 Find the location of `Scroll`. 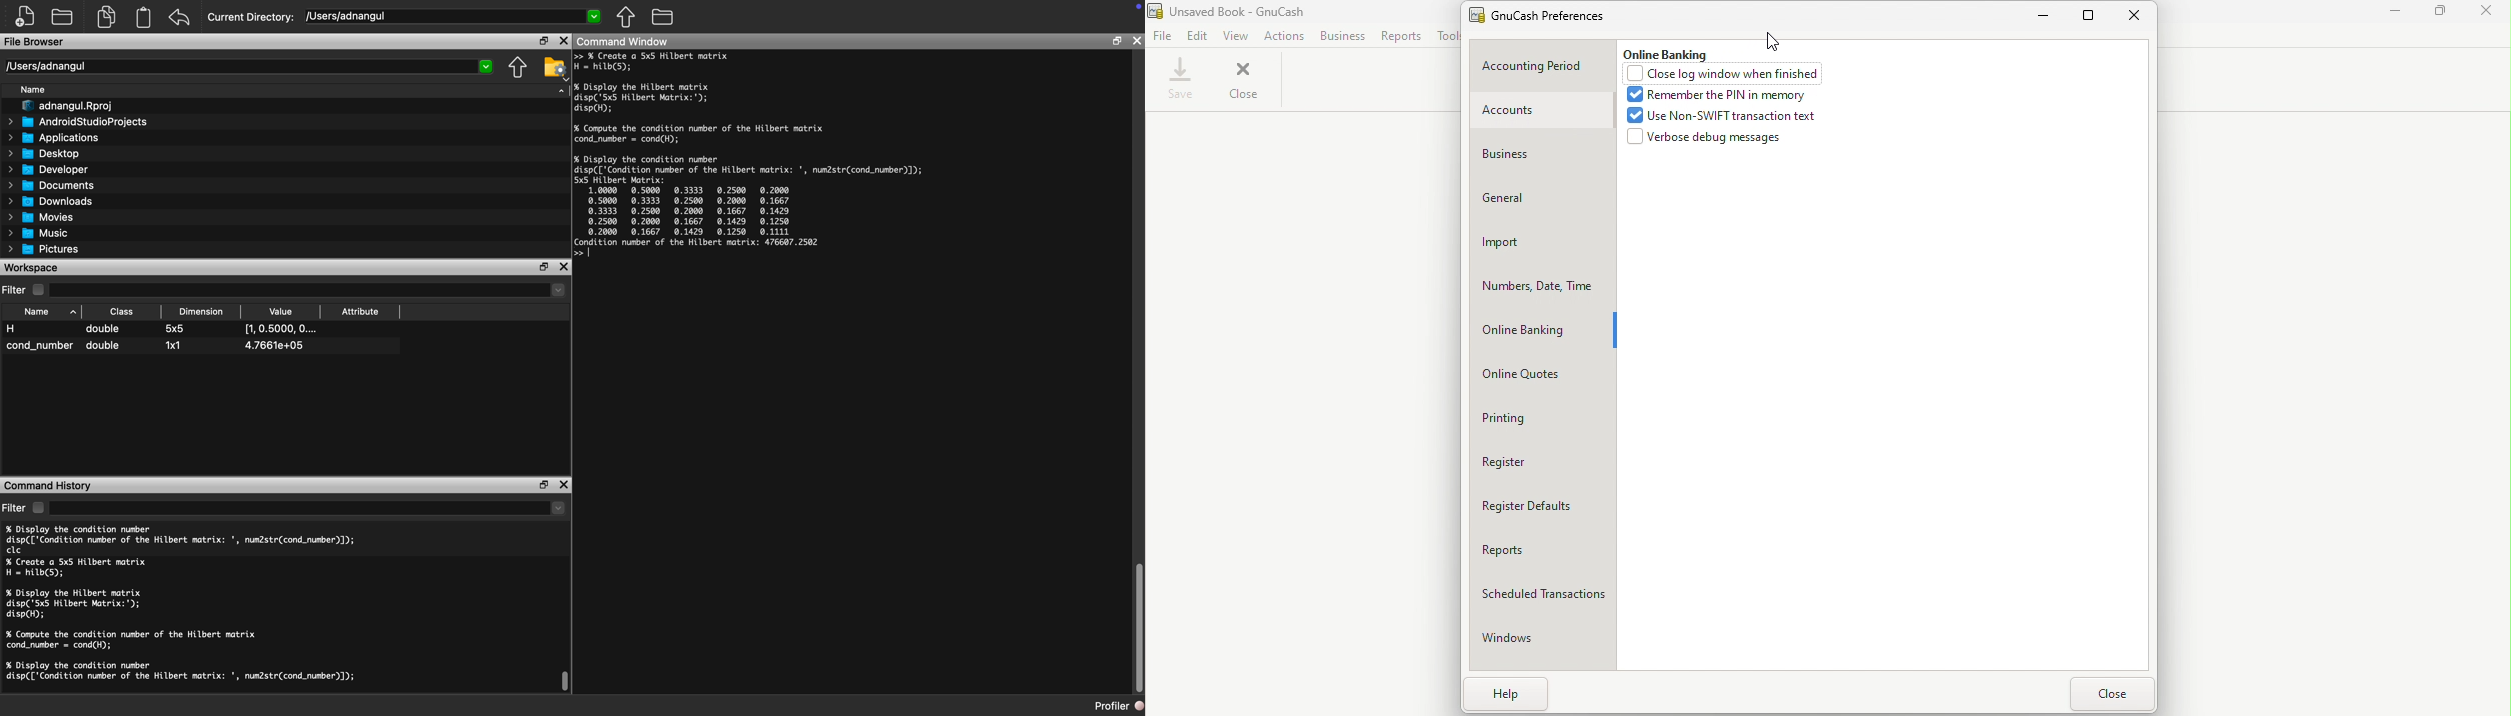

Scroll is located at coordinates (1138, 628).